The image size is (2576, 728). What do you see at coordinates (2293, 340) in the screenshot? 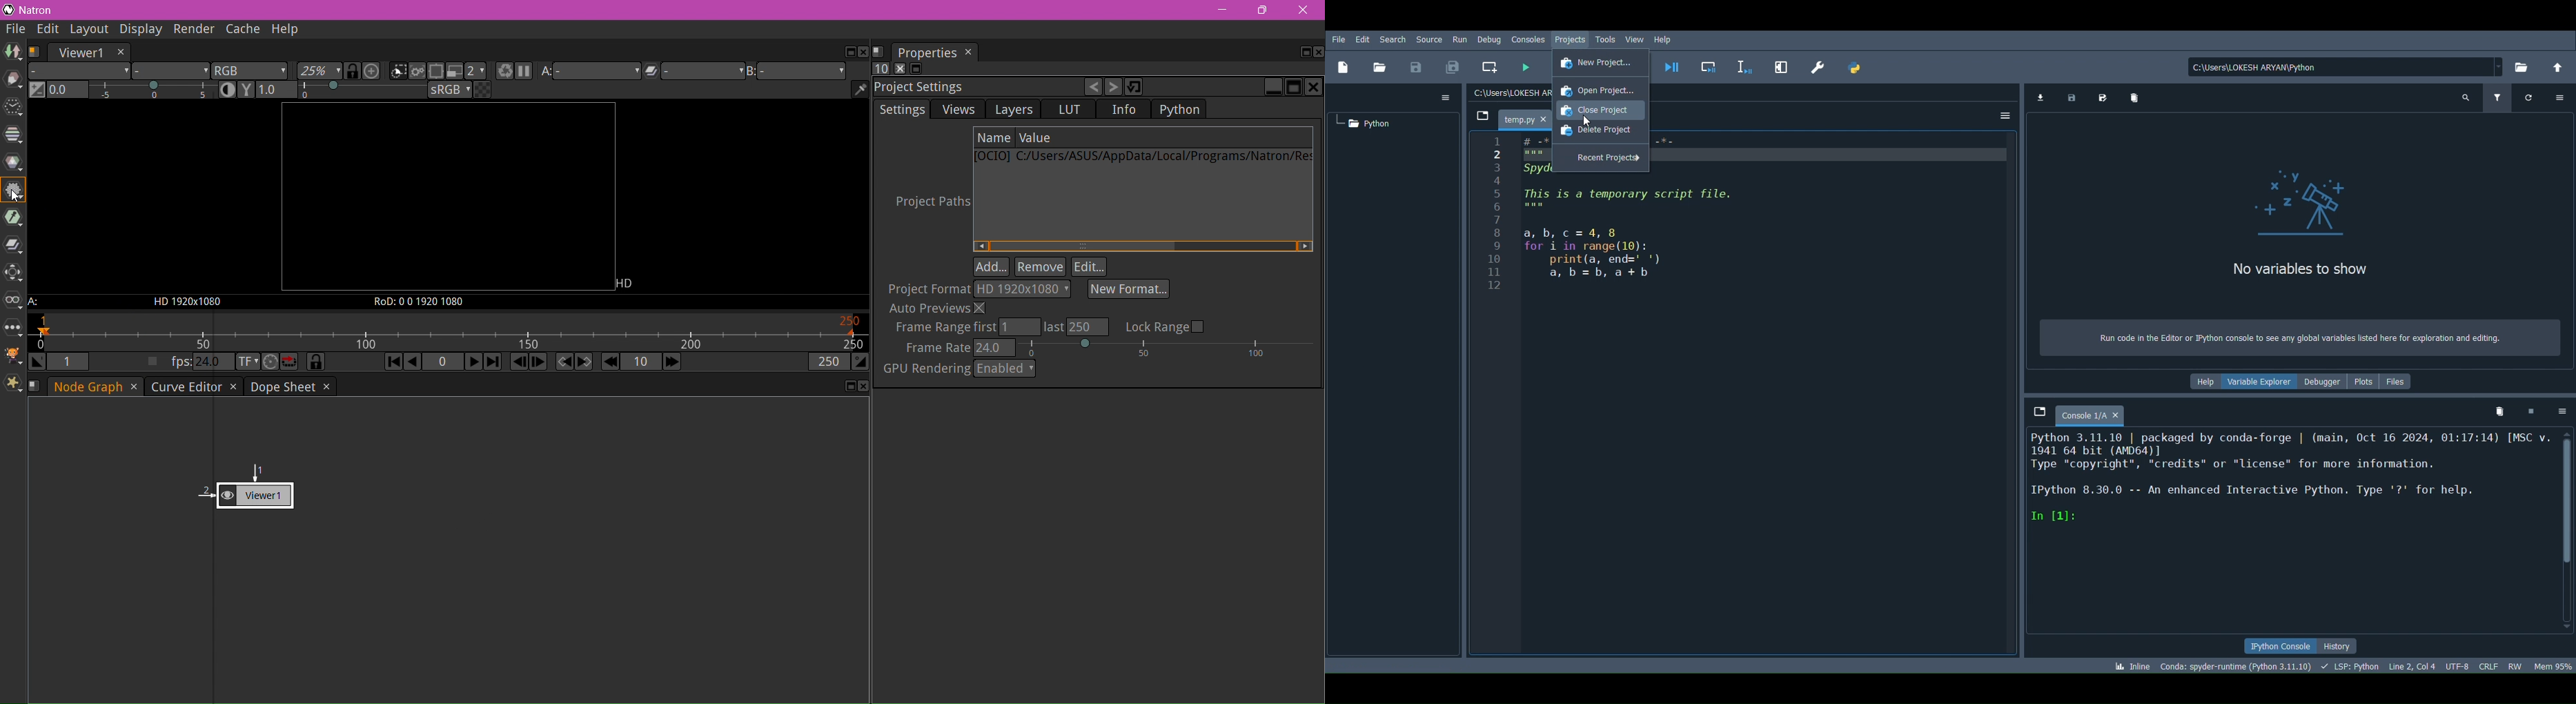
I see `Run code in the Editor or Python console to see any global variables listed here for exploration and editing.` at bounding box center [2293, 340].